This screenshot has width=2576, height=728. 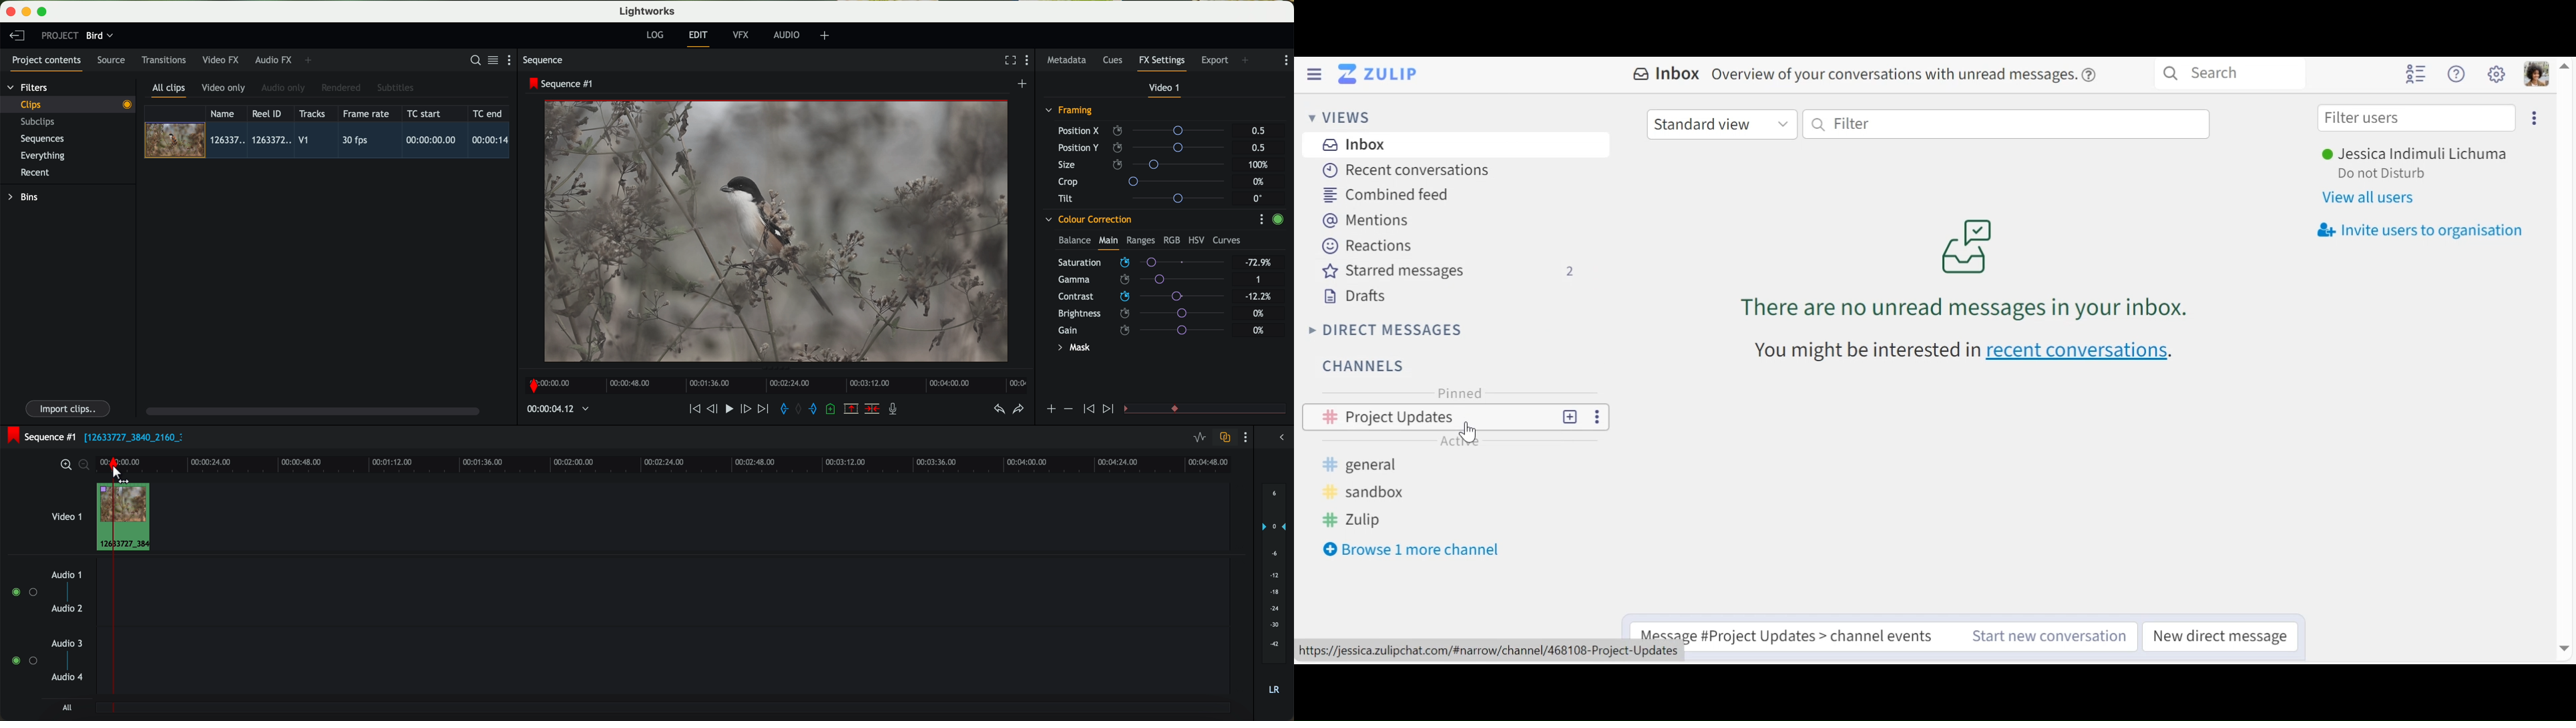 I want to click on sequence, so click(x=543, y=60).